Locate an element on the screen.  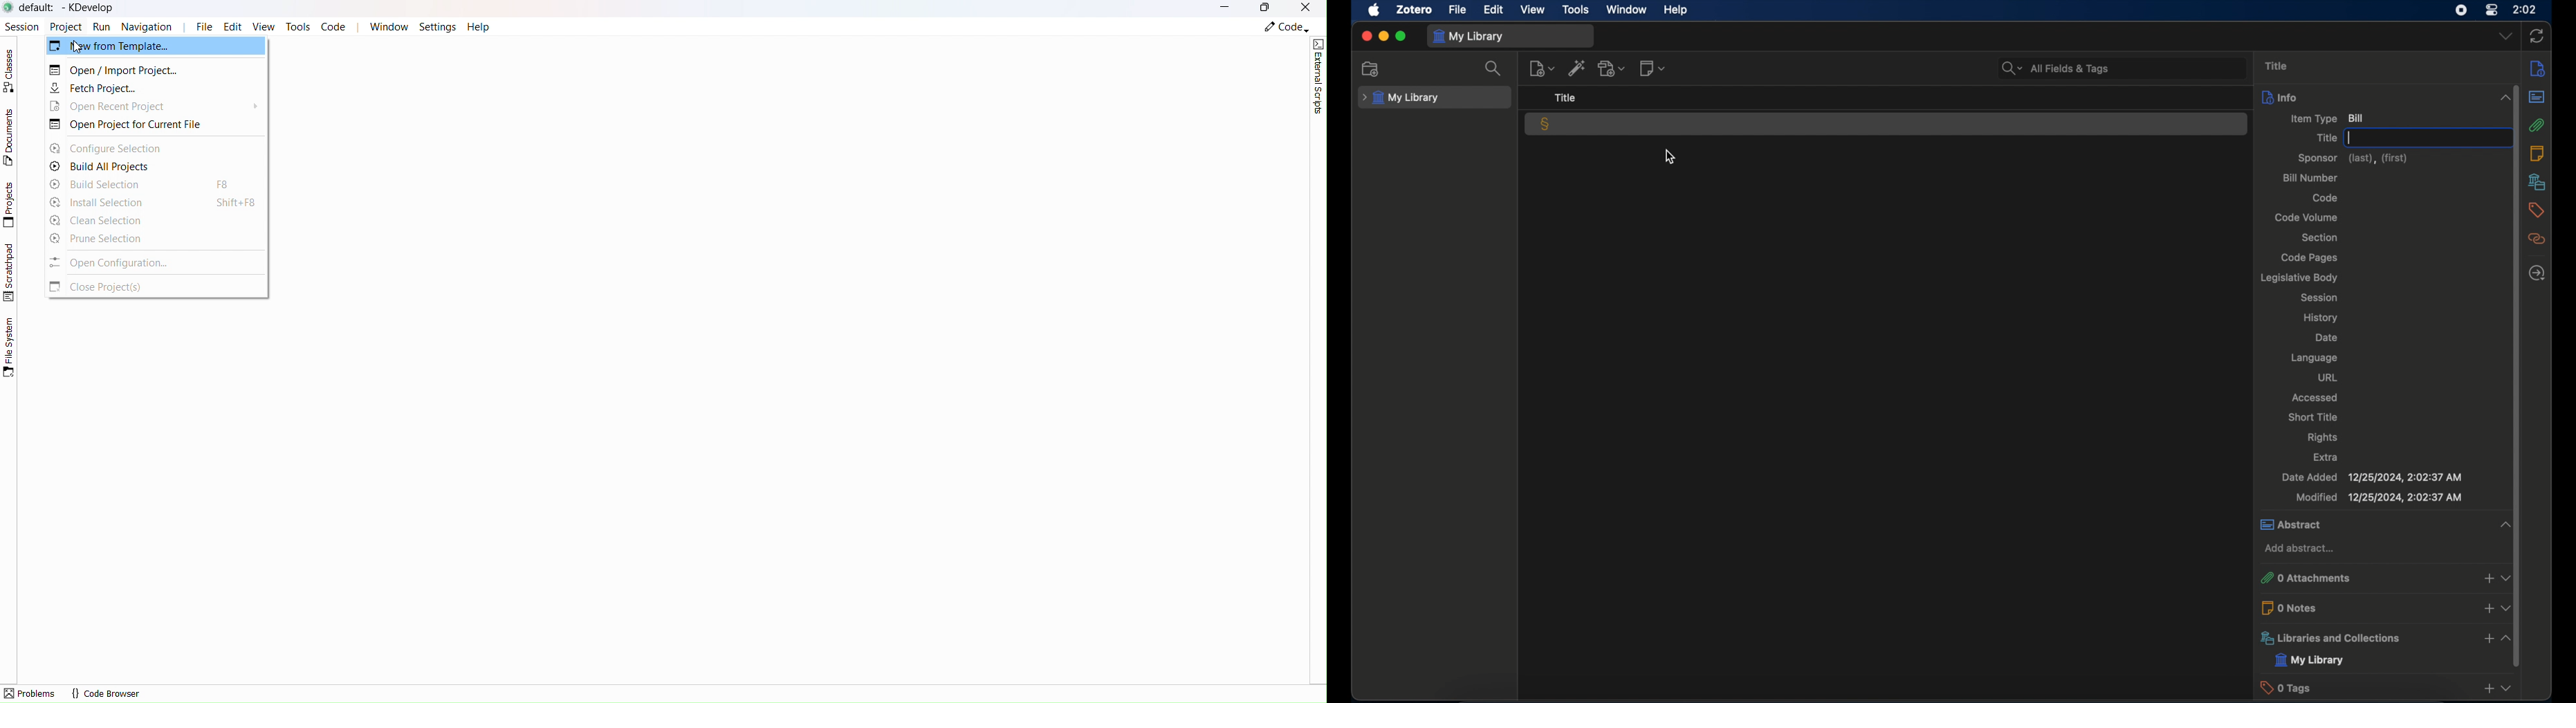
section is located at coordinates (2318, 238).